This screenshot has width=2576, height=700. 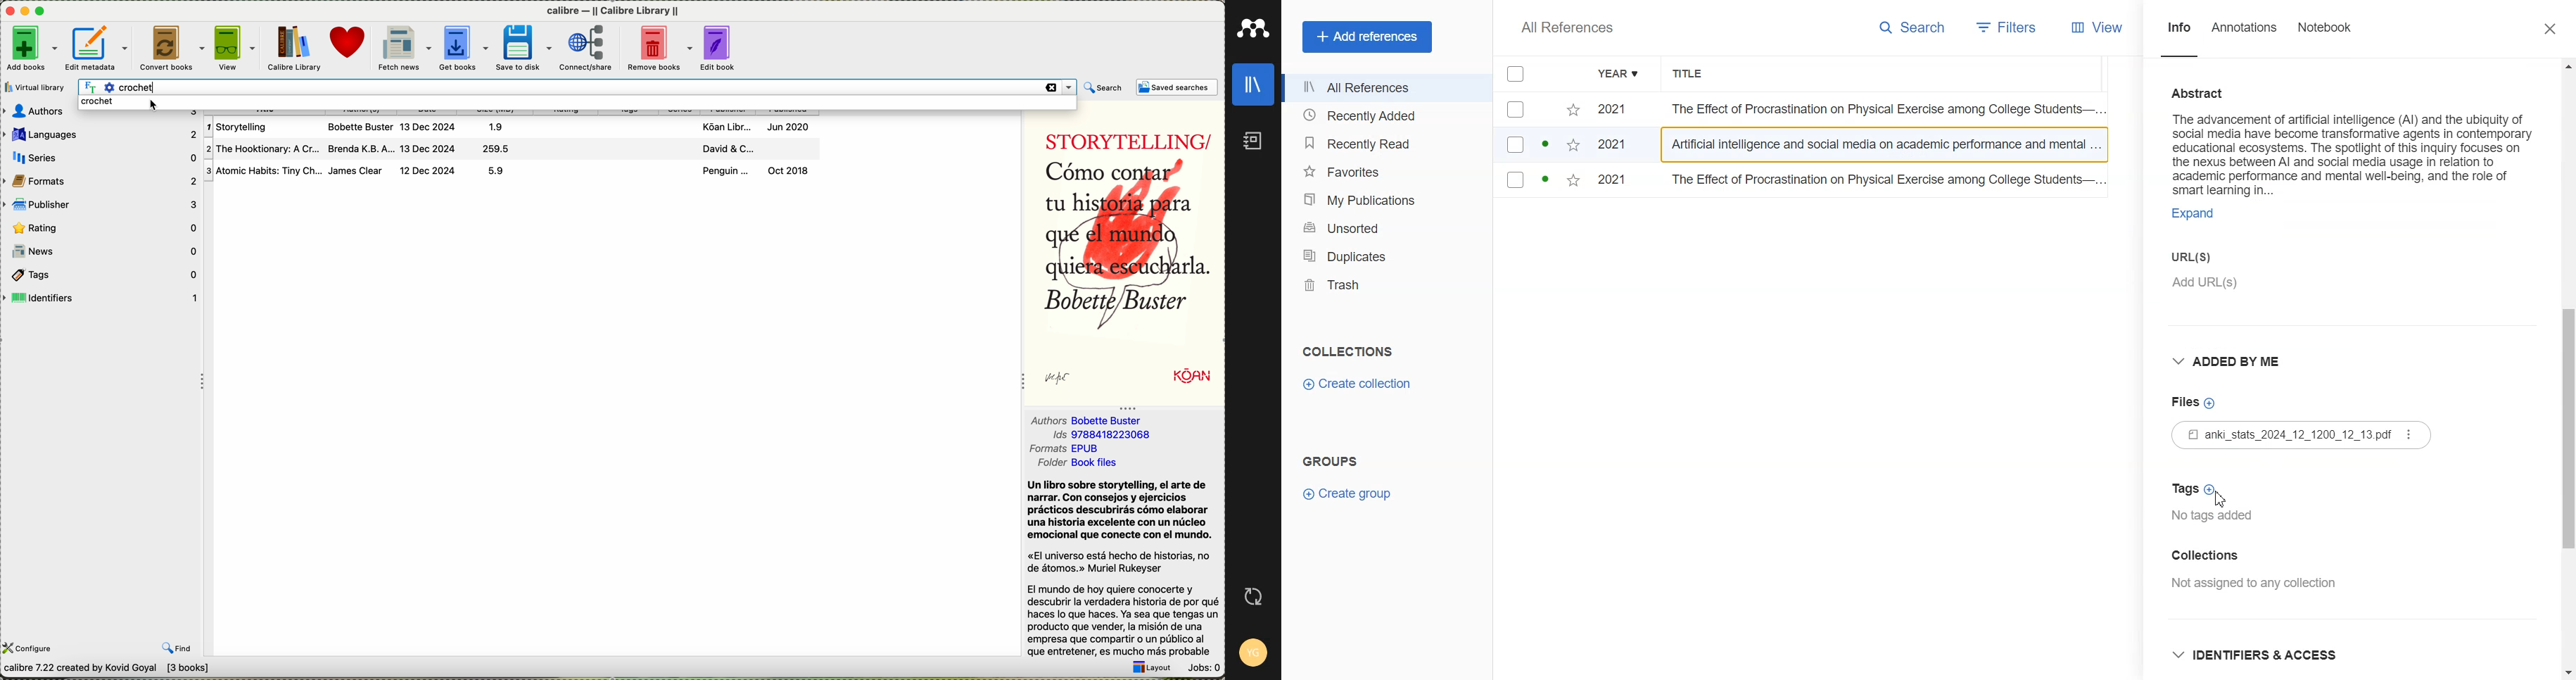 What do you see at coordinates (1111, 421) in the screenshot?
I see `Bobettle Buster` at bounding box center [1111, 421].